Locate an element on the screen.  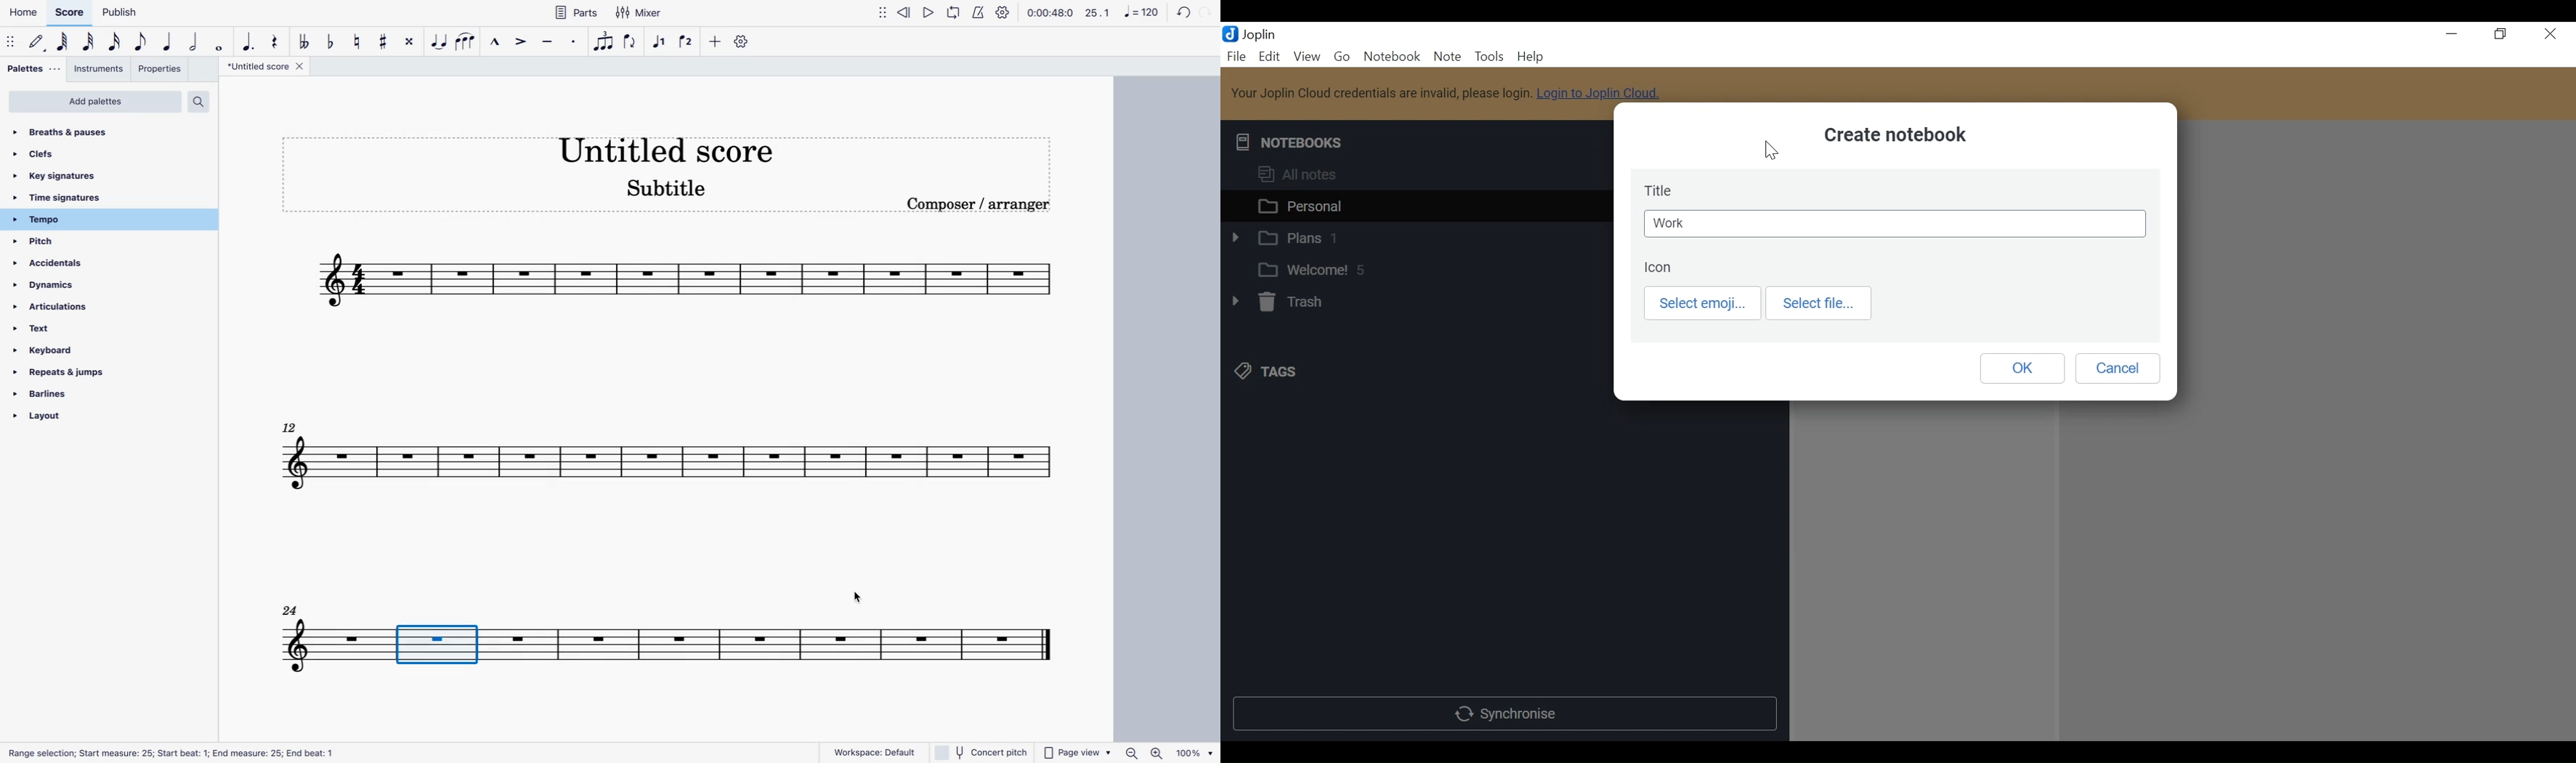
Trash is located at coordinates (1276, 302).